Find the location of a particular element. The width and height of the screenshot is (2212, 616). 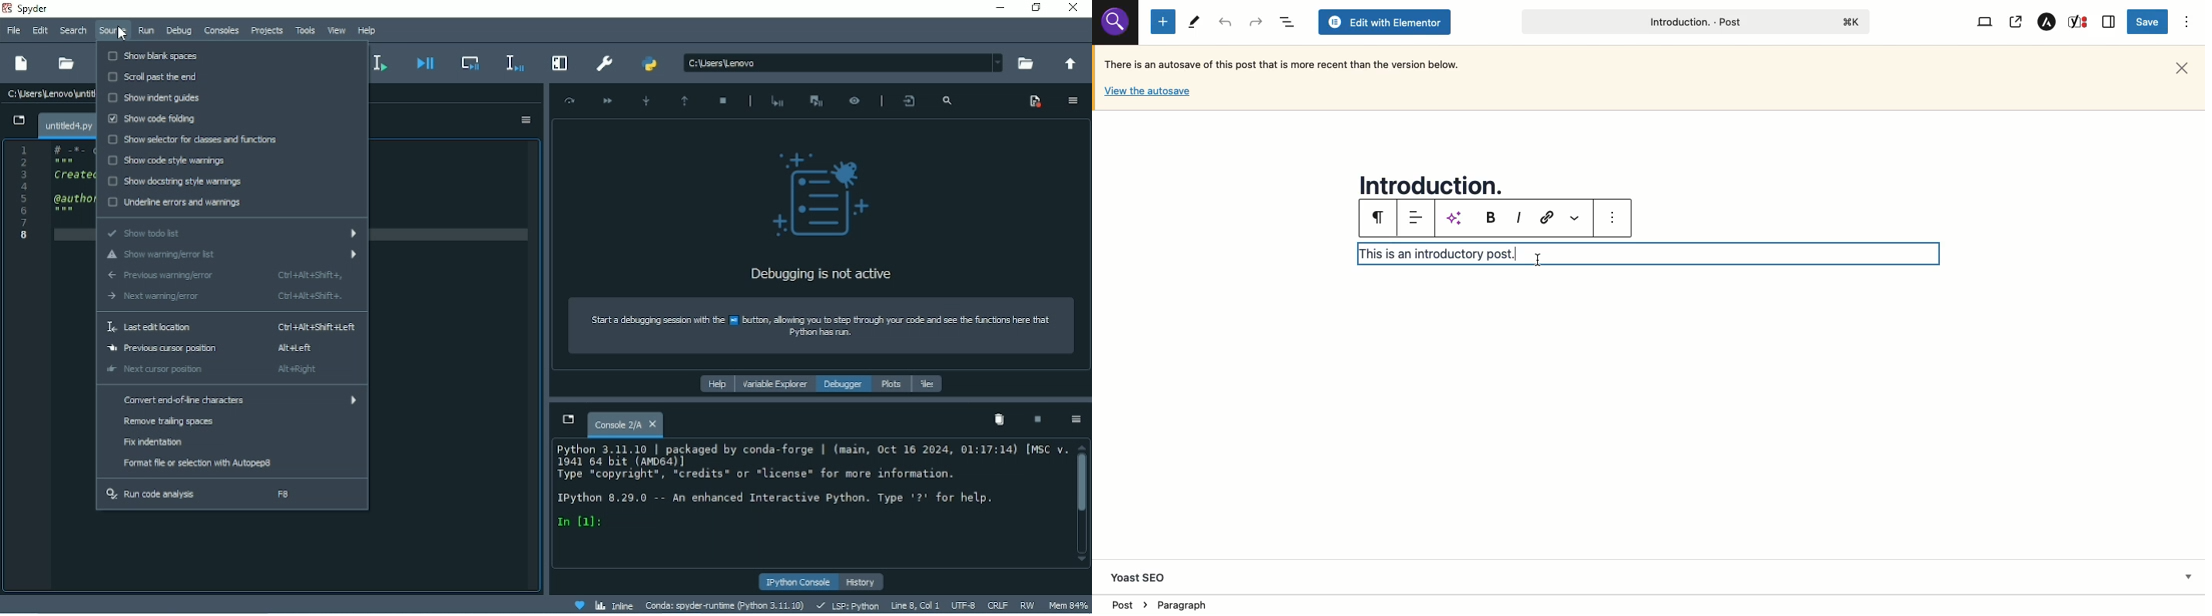

Browse tabs is located at coordinates (17, 122).